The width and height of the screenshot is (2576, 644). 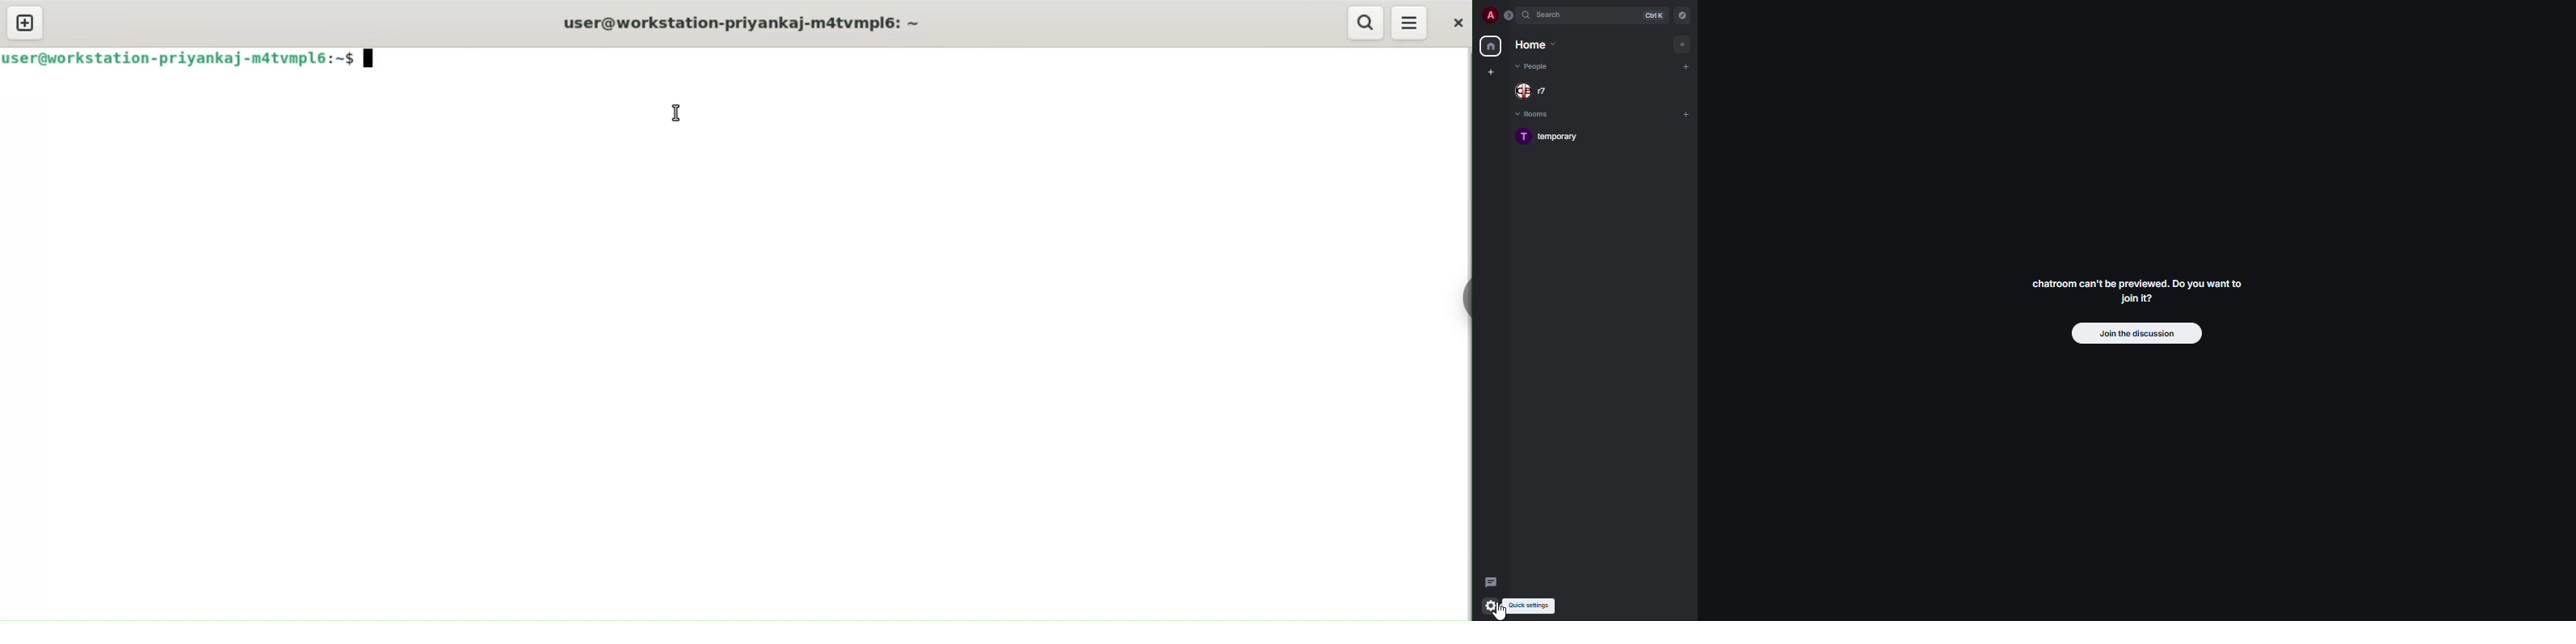 What do you see at coordinates (1503, 610) in the screenshot?
I see `cursor` at bounding box center [1503, 610].